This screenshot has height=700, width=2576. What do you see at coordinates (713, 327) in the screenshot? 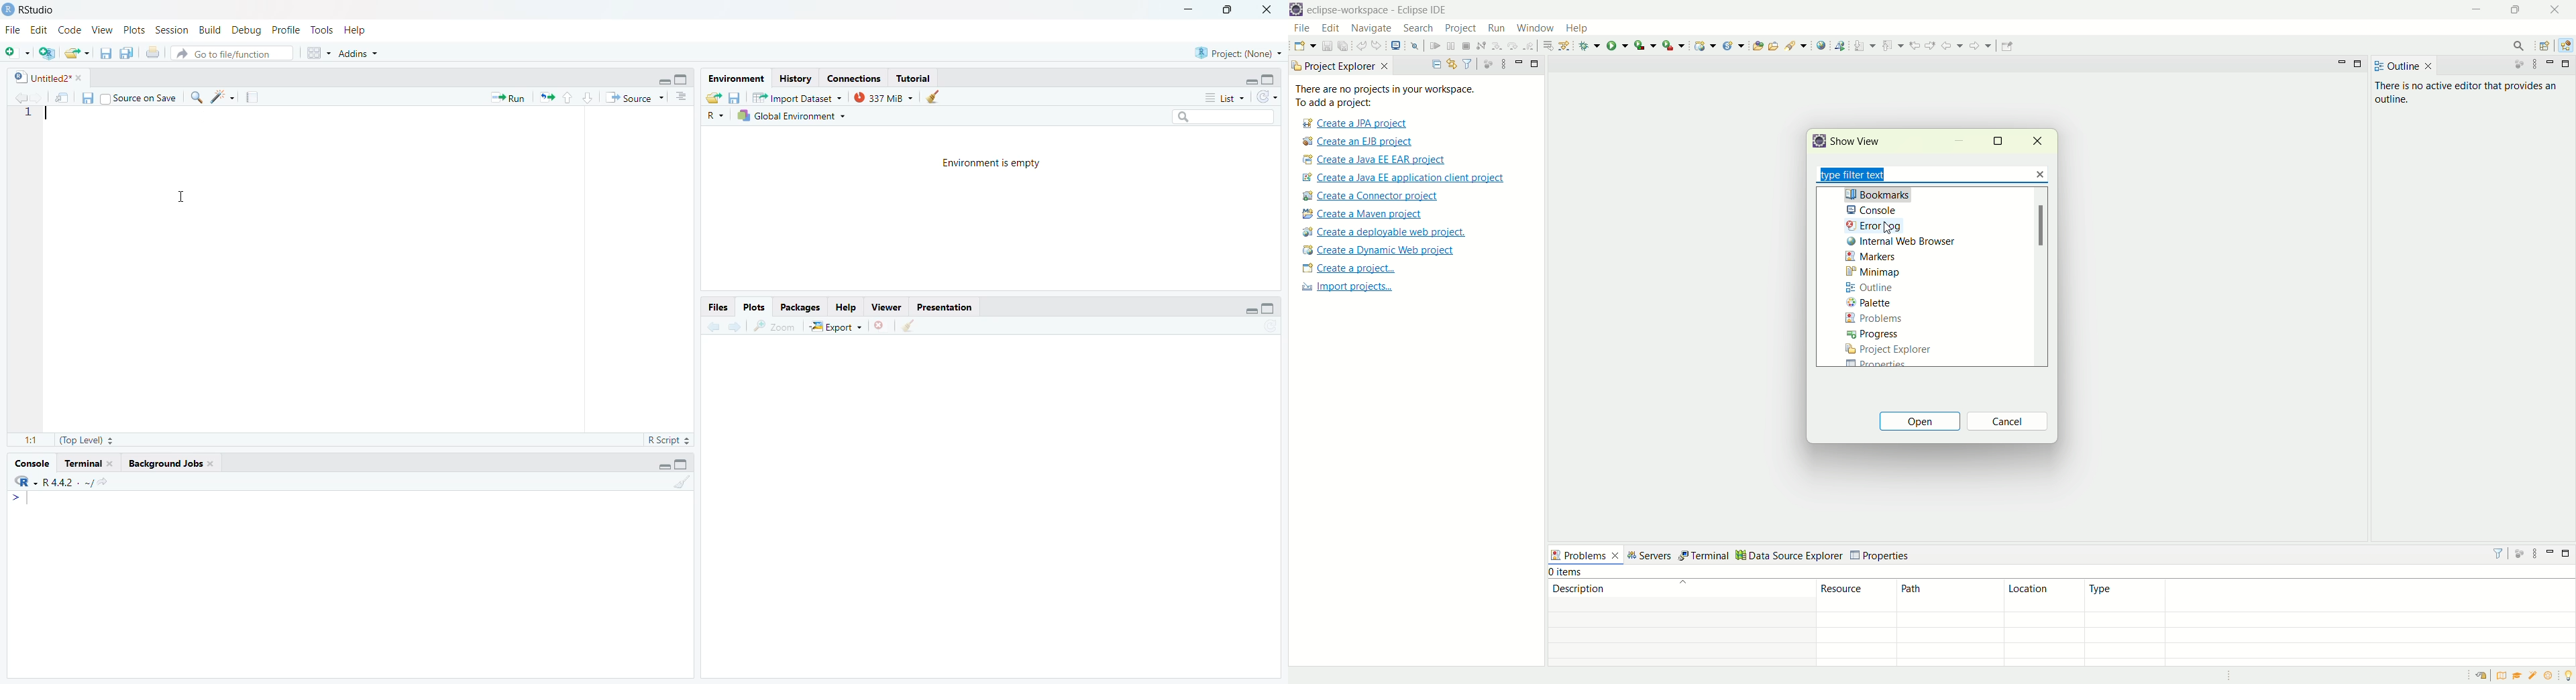
I see `go back` at bounding box center [713, 327].